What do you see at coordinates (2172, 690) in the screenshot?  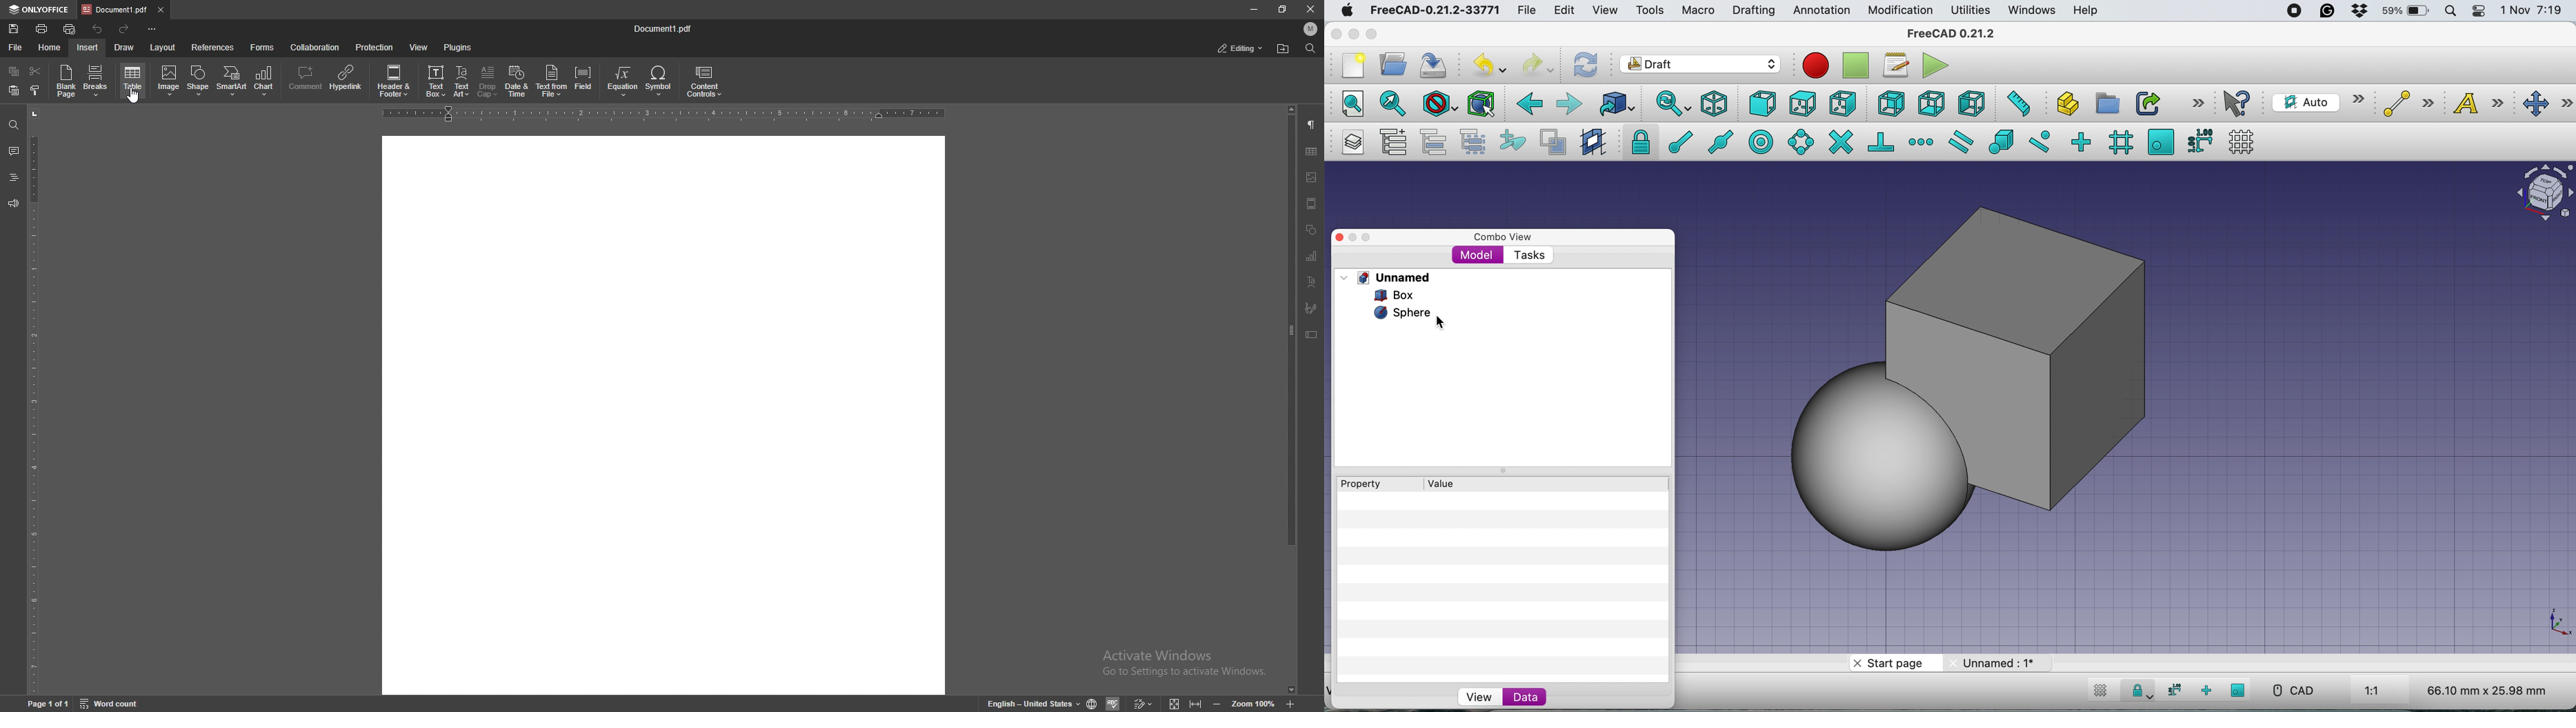 I see `snap dimensions` at bounding box center [2172, 690].